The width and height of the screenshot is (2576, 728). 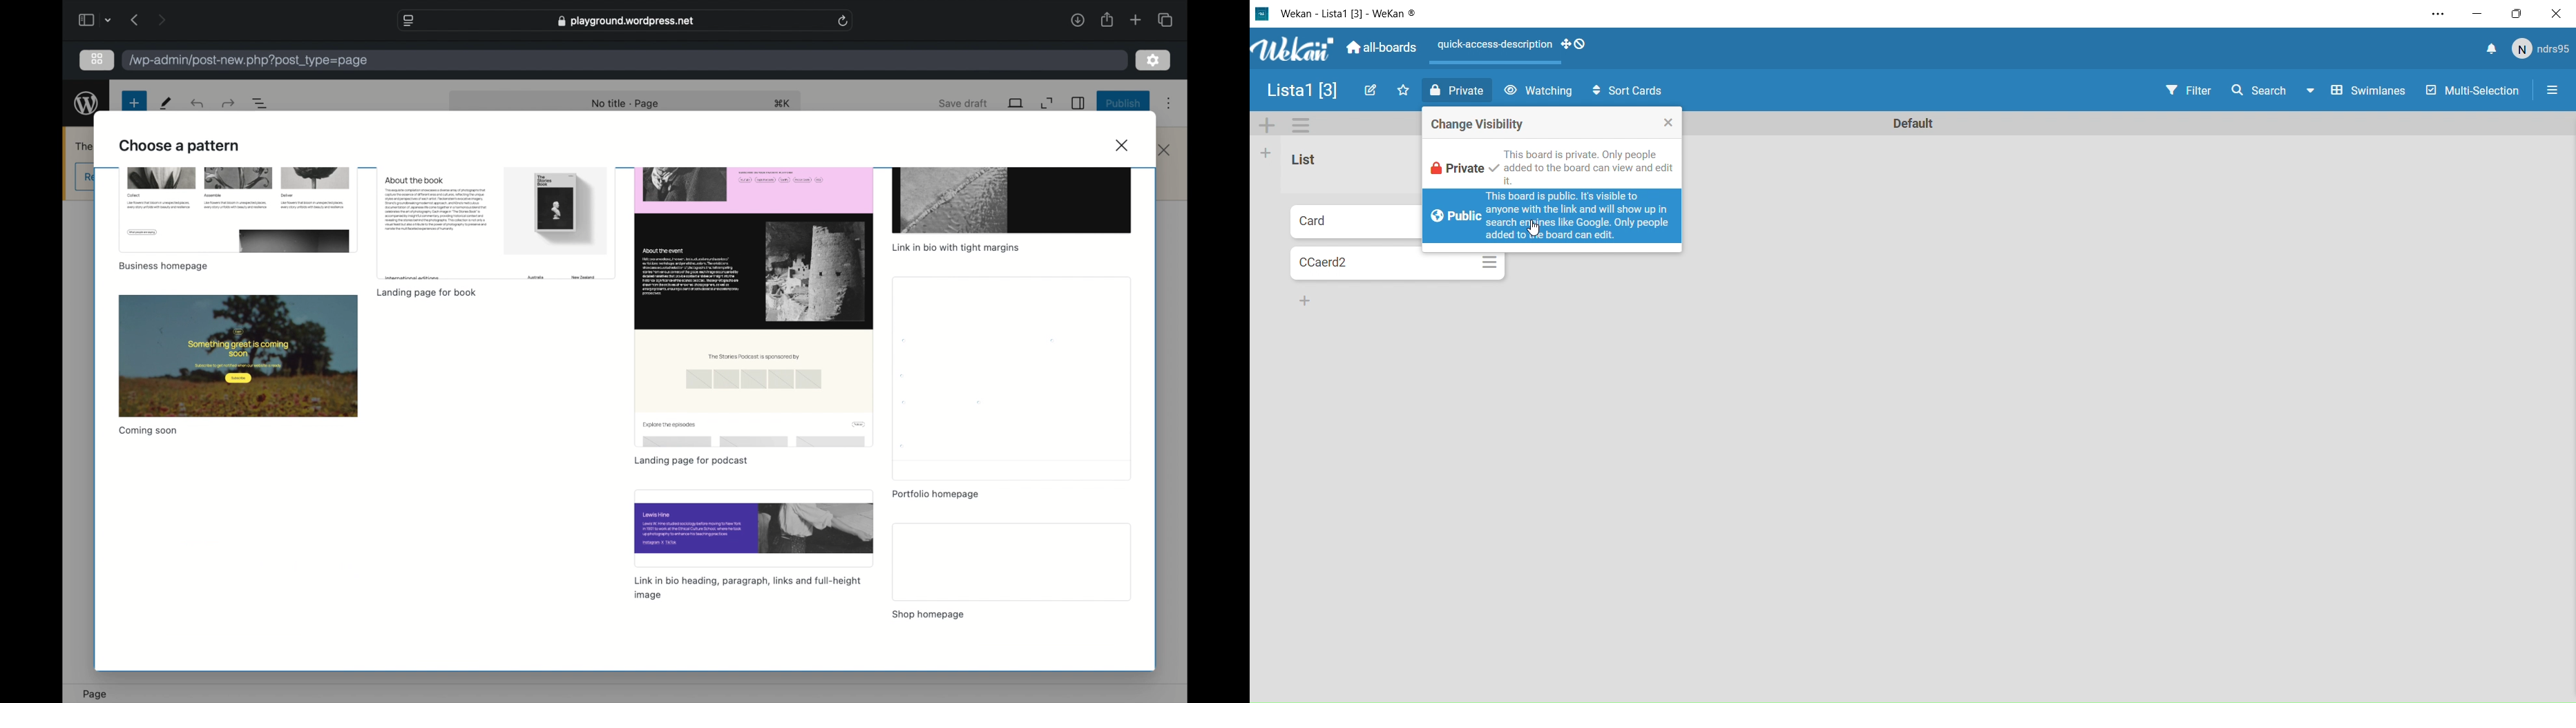 What do you see at coordinates (1012, 562) in the screenshot?
I see `preview` at bounding box center [1012, 562].